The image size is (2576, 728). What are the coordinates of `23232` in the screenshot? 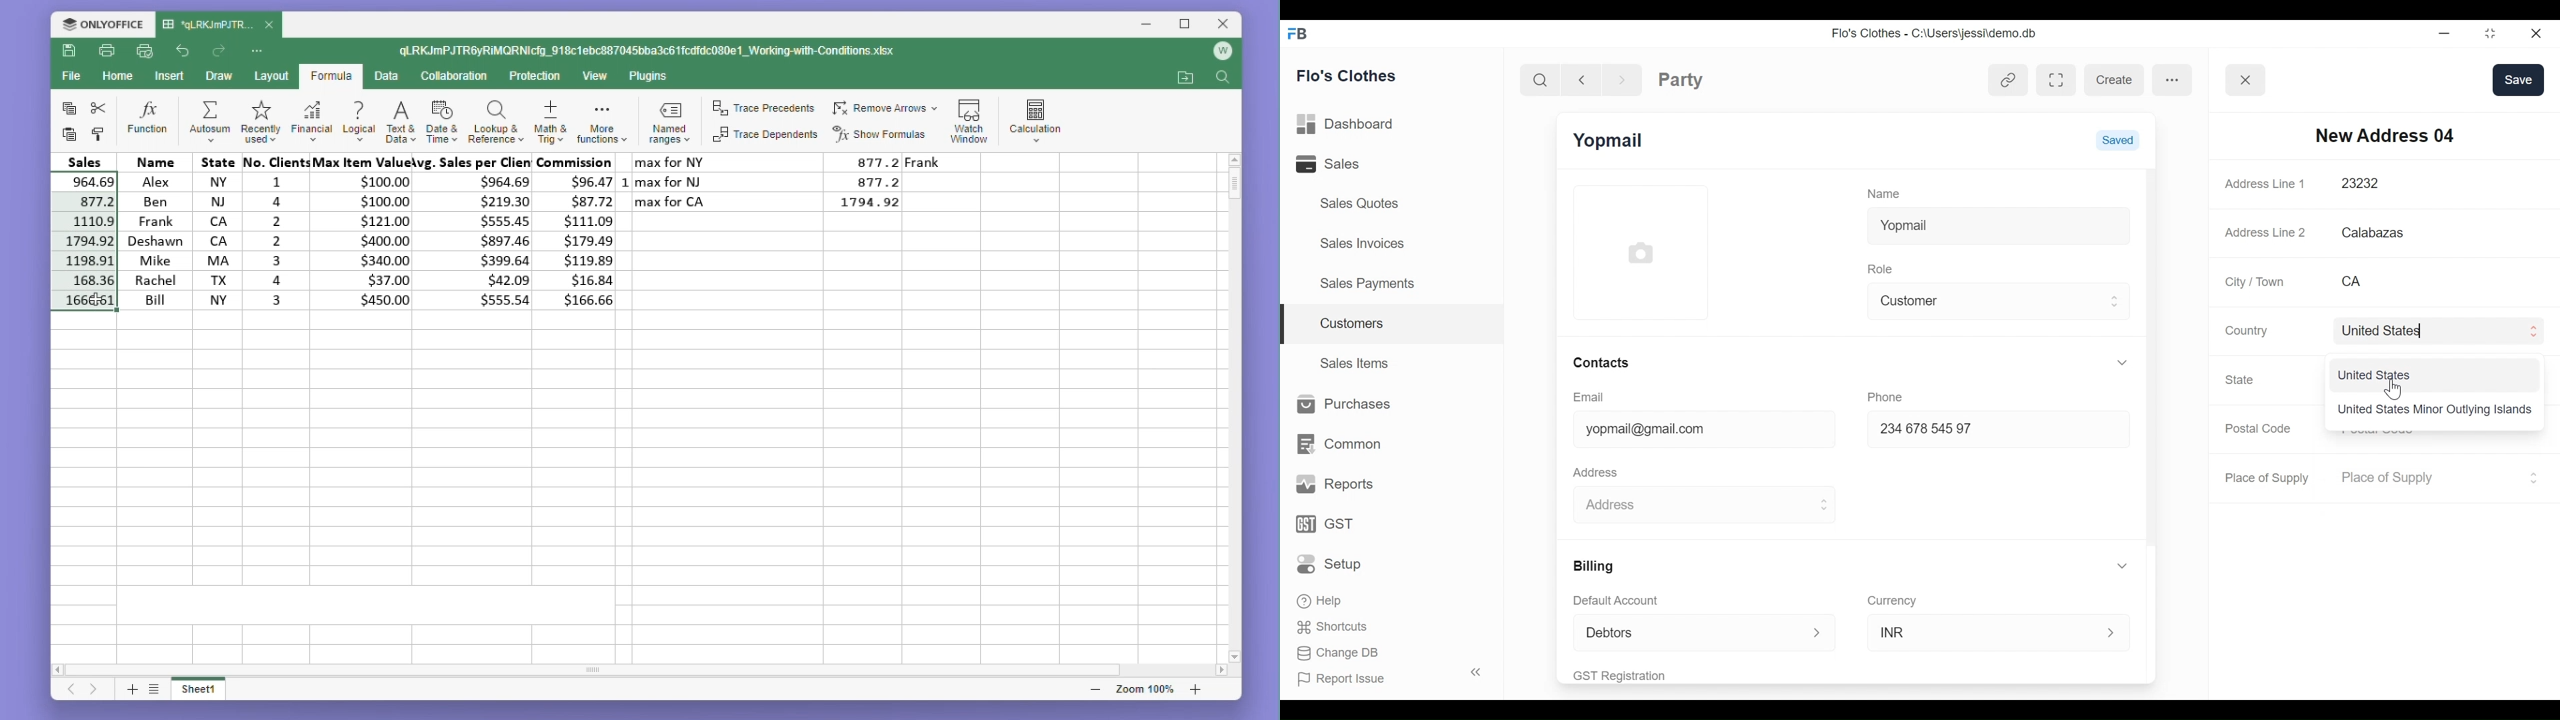 It's located at (2425, 184).